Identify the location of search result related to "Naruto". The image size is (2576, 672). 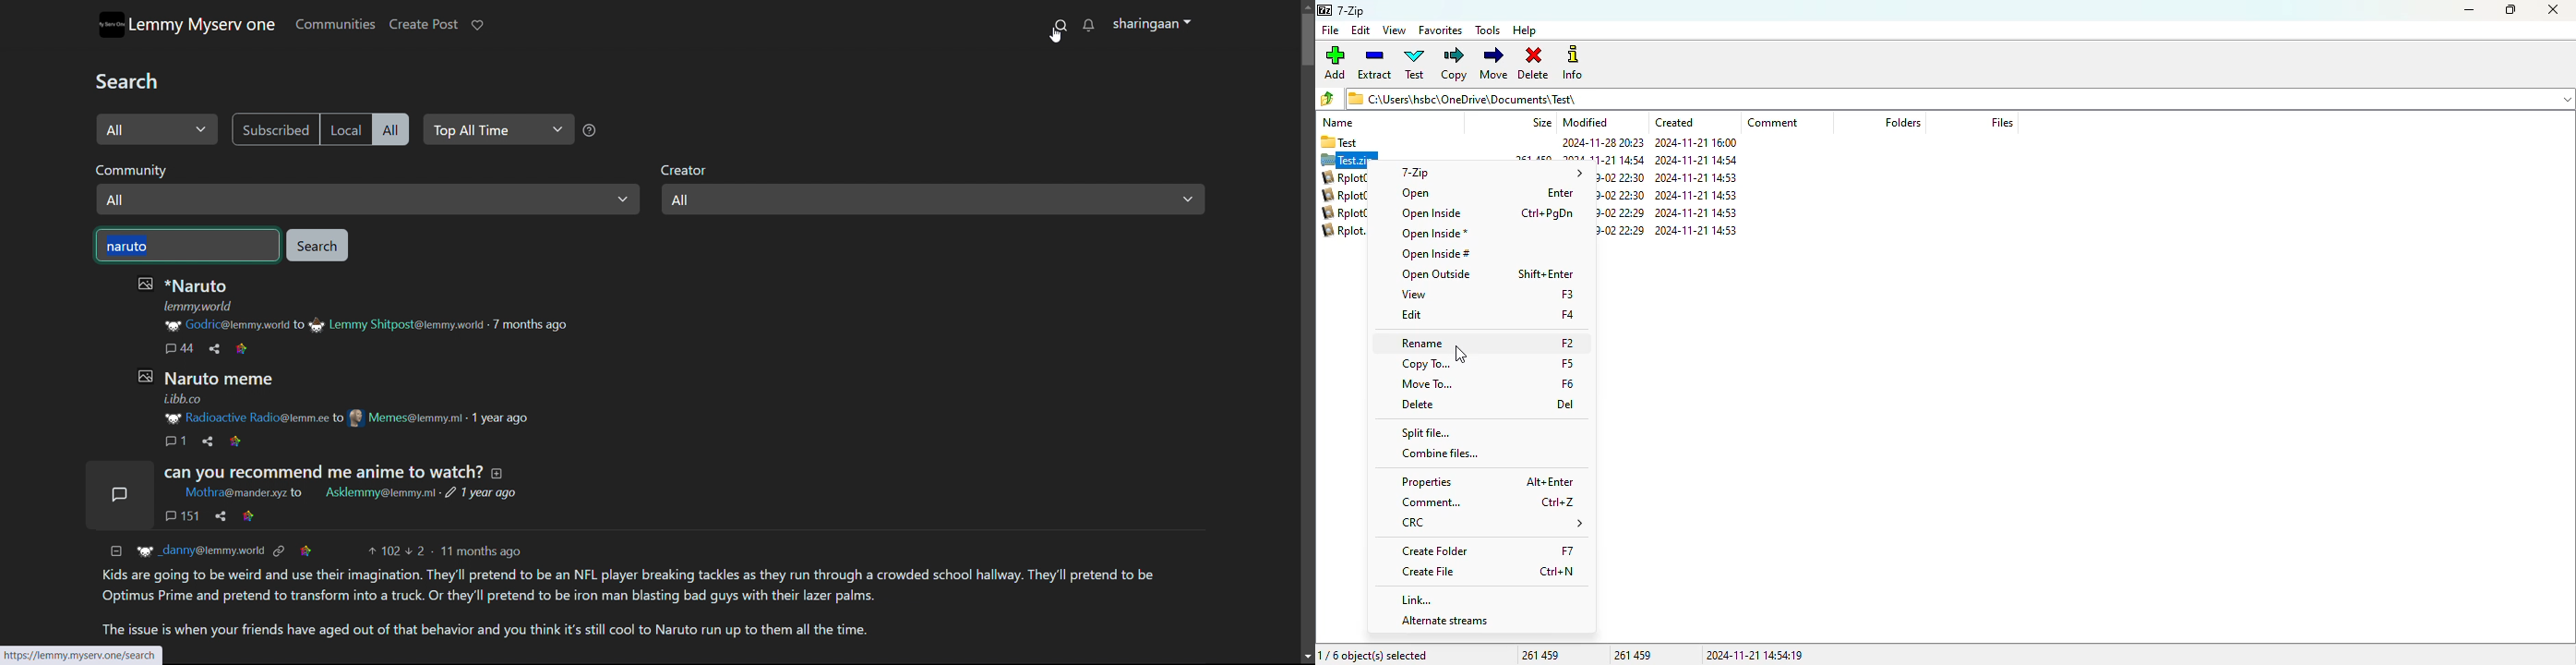
(643, 544).